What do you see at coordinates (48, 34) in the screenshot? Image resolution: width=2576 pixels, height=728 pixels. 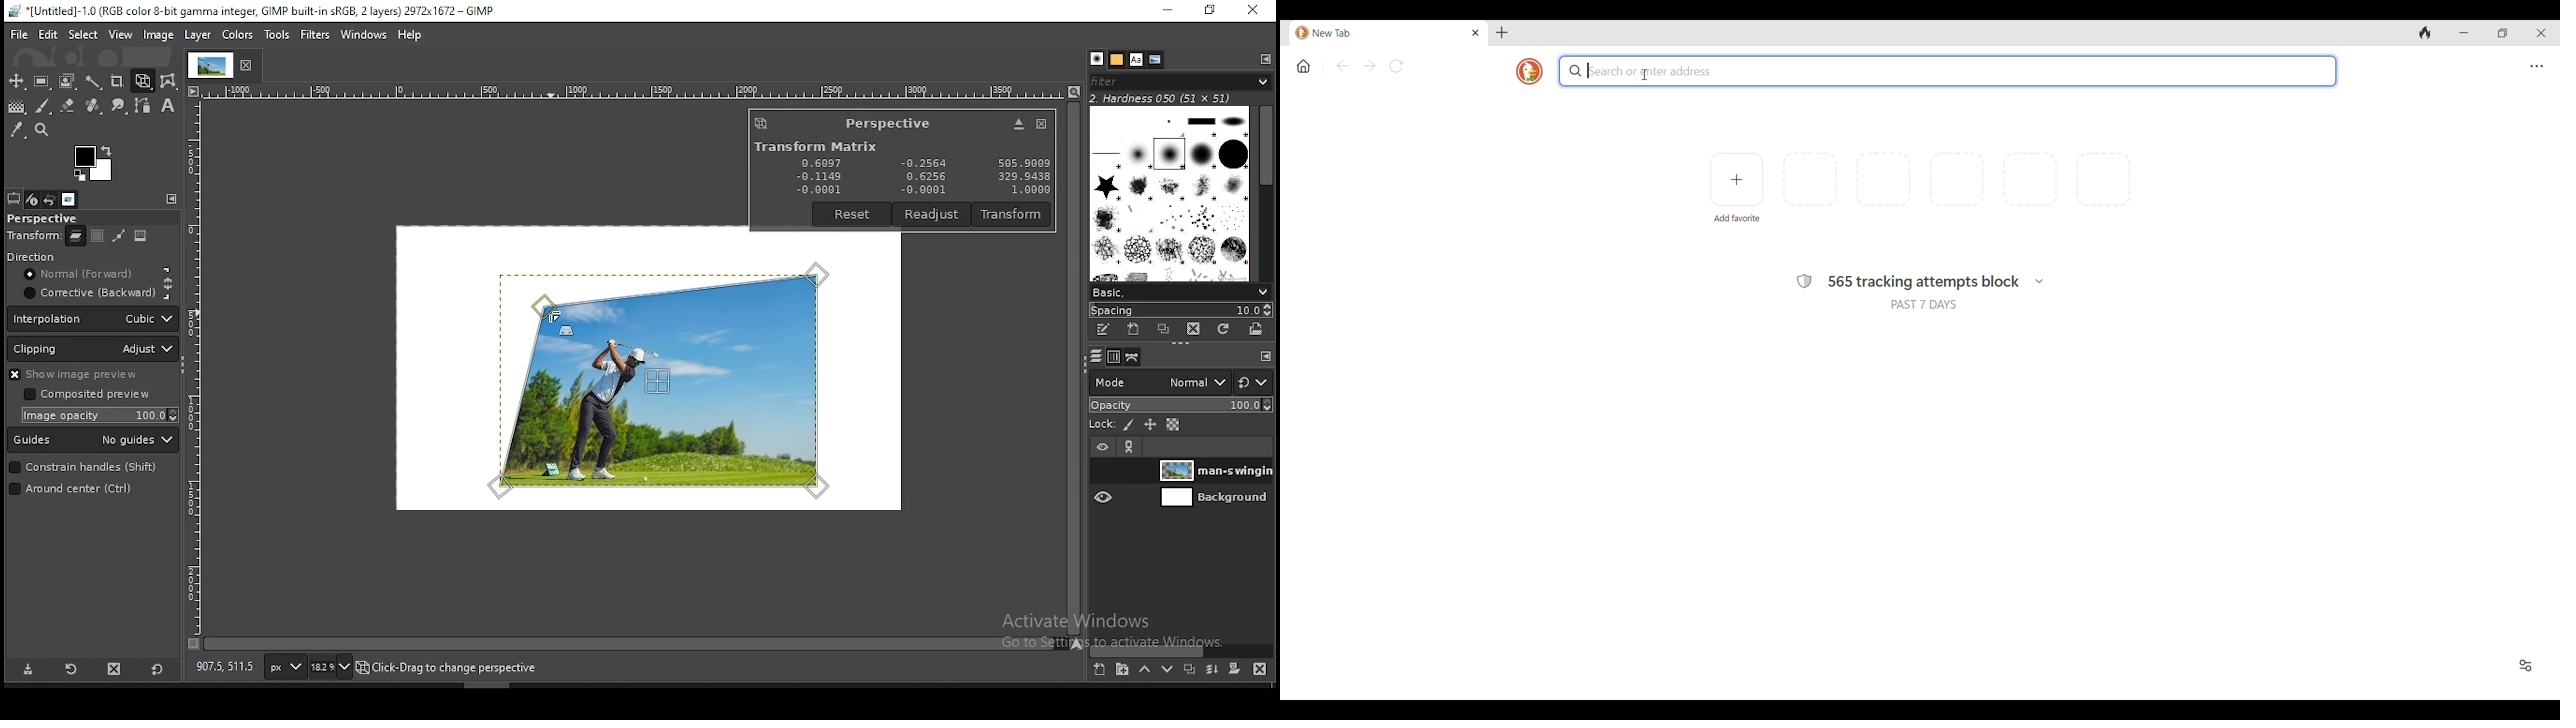 I see `edit` at bounding box center [48, 34].